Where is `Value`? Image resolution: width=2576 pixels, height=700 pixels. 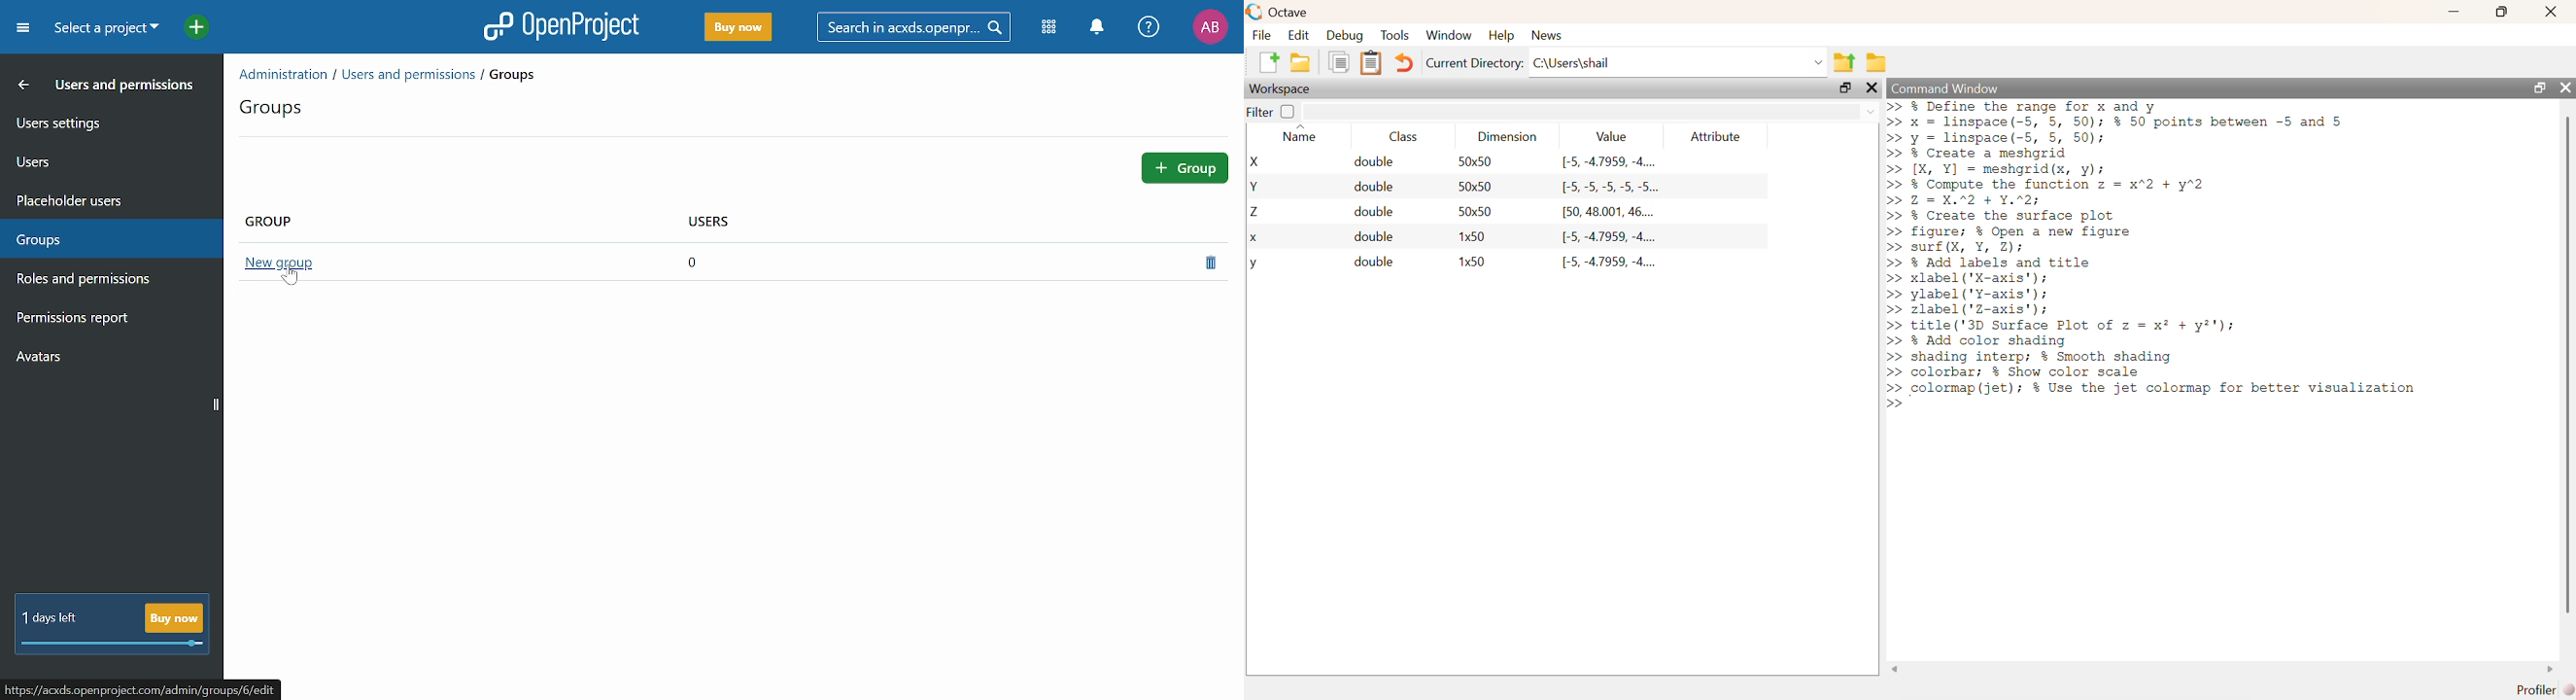
Value is located at coordinates (1611, 136).